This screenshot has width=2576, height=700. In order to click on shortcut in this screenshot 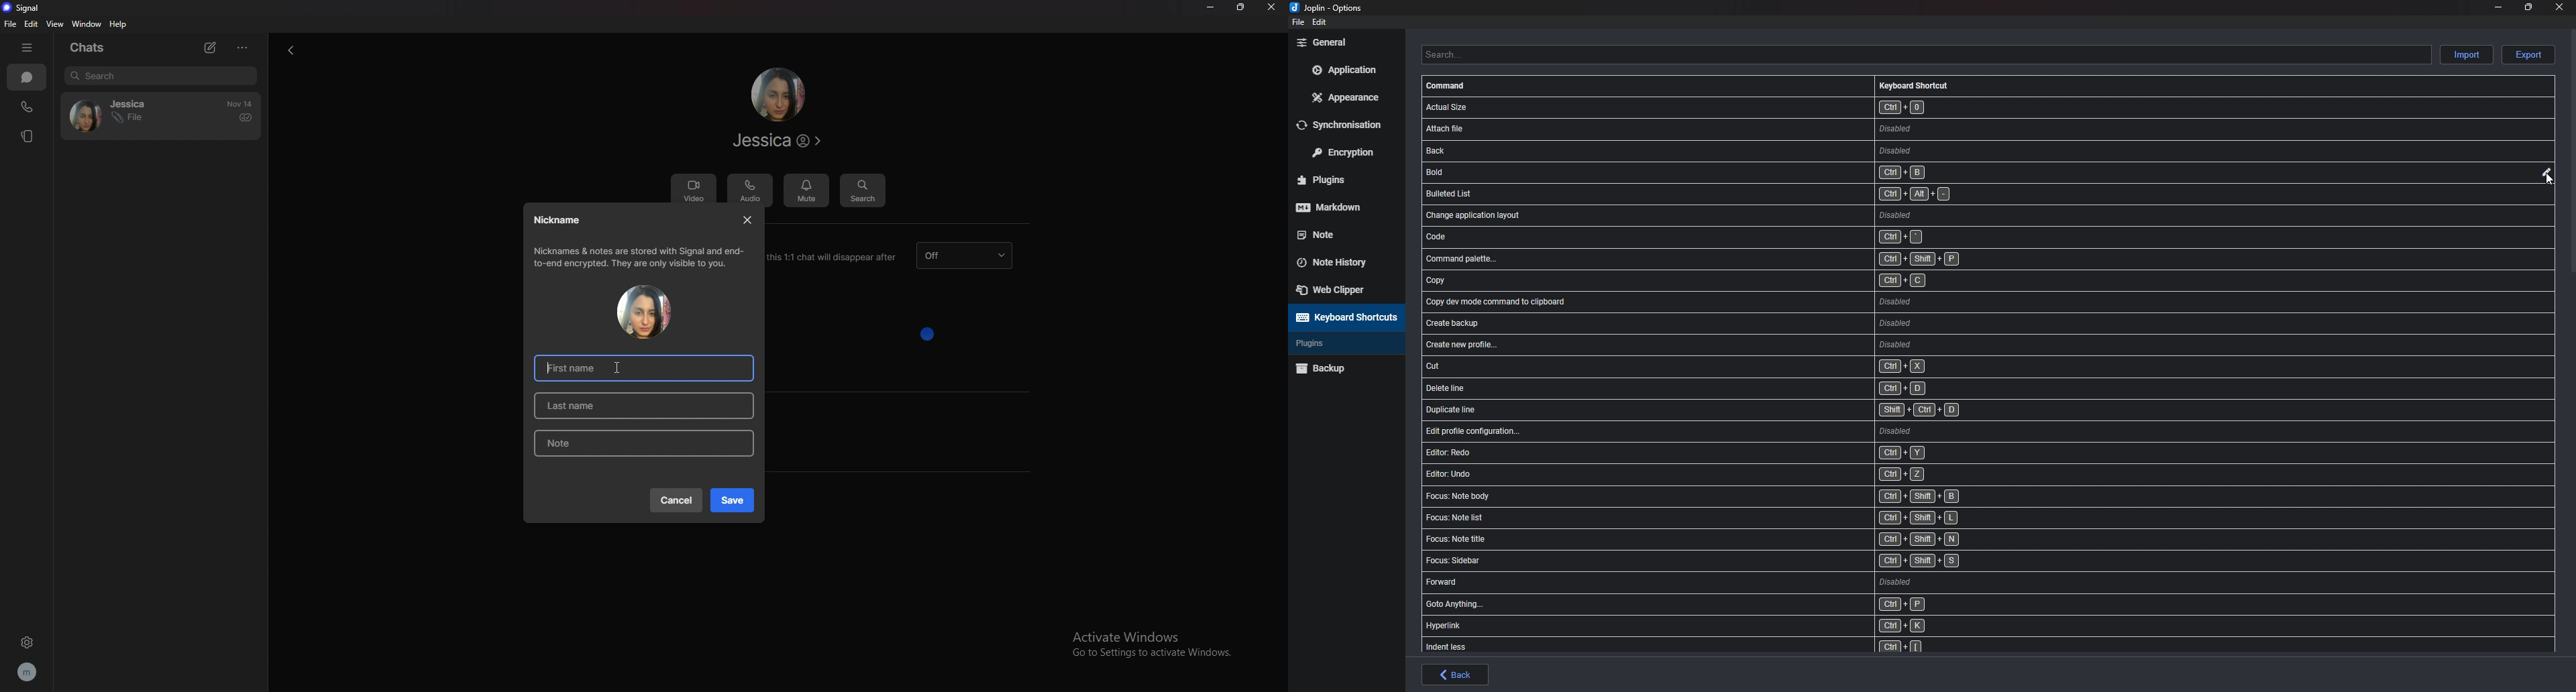, I will do `click(1741, 367)`.